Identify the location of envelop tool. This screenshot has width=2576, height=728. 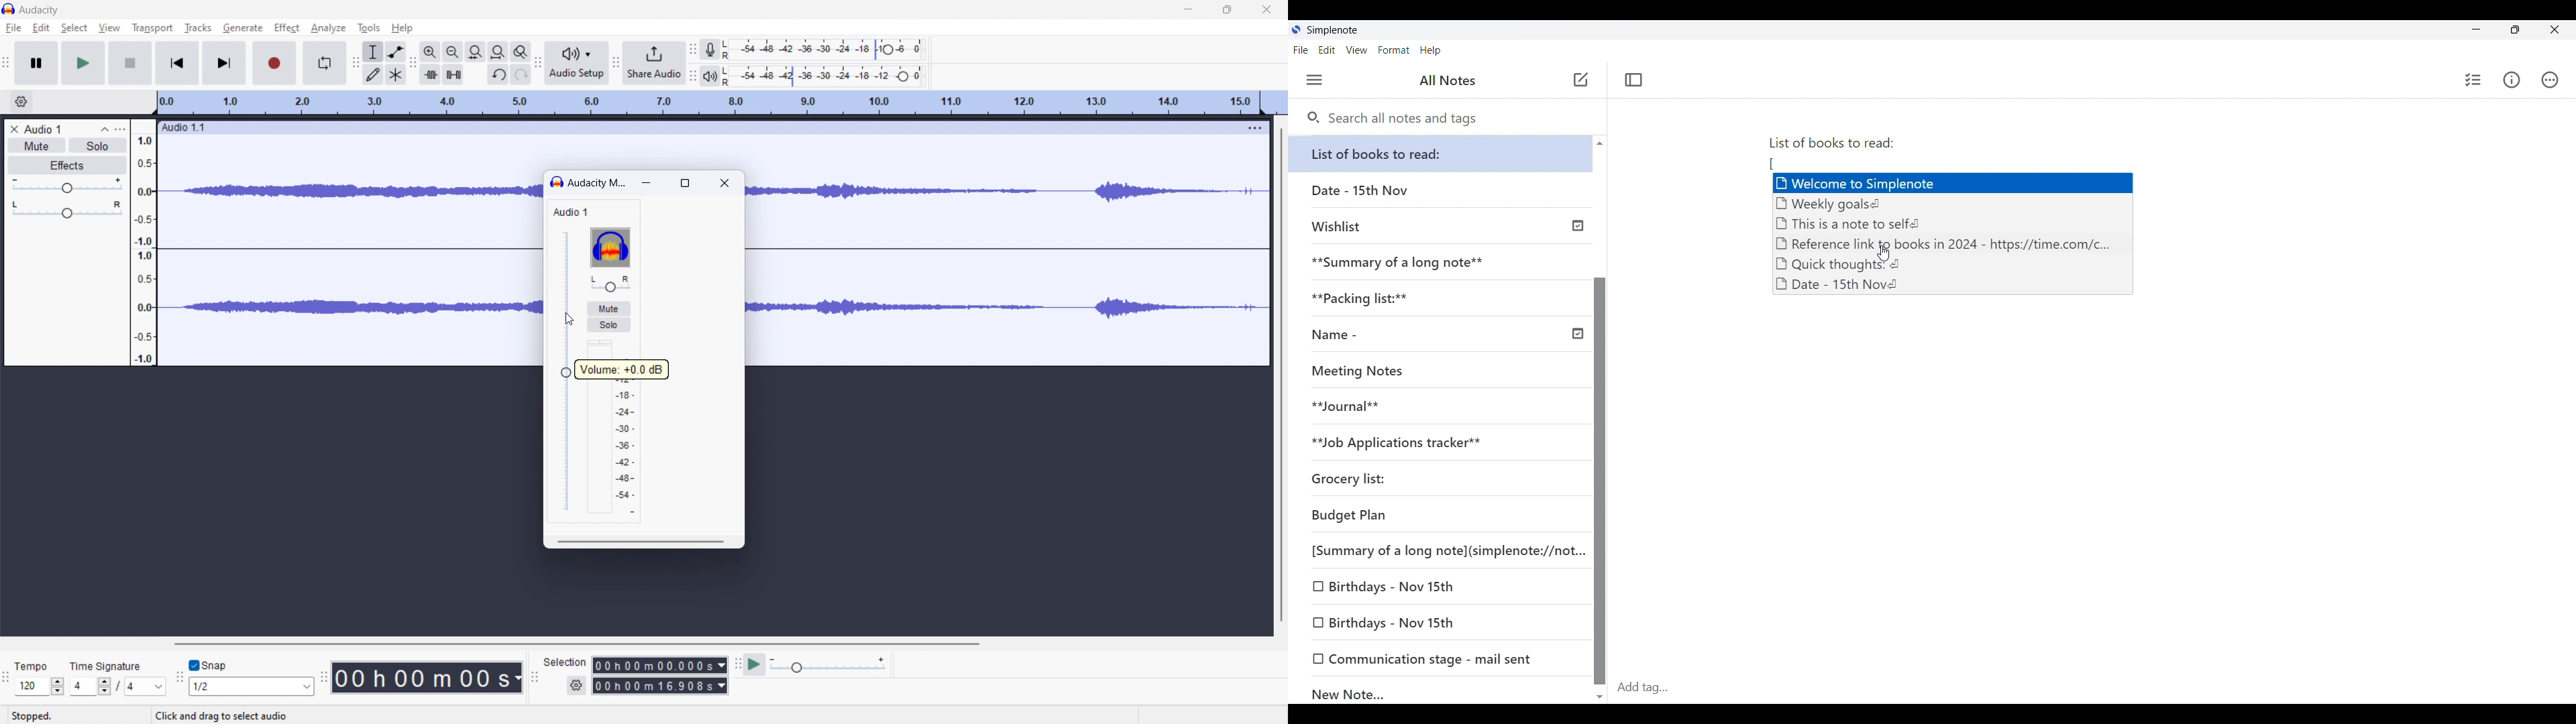
(395, 52).